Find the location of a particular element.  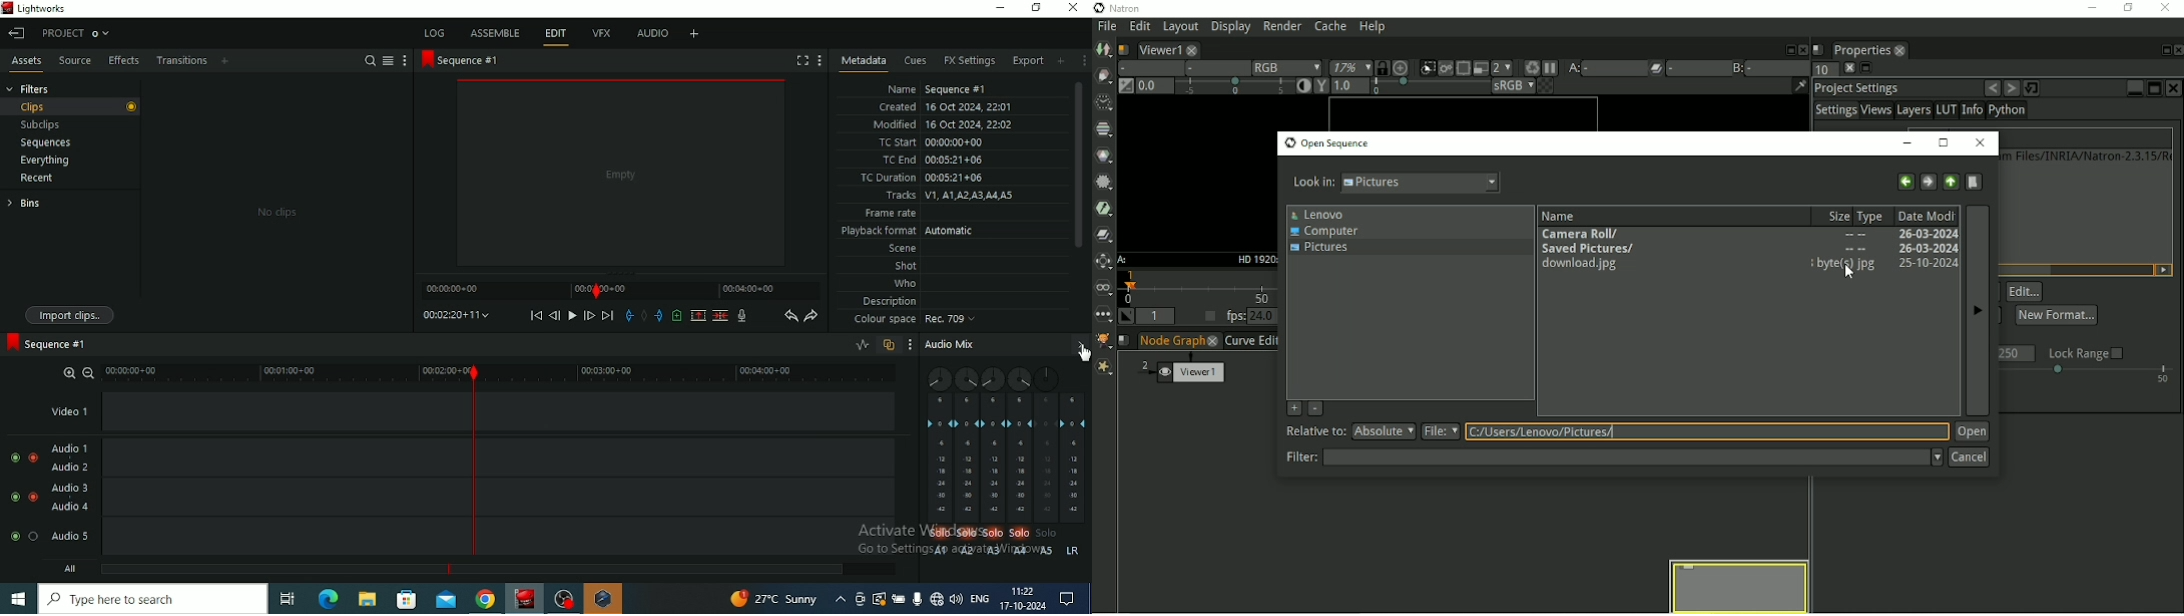

Google Chrome is located at coordinates (486, 599).